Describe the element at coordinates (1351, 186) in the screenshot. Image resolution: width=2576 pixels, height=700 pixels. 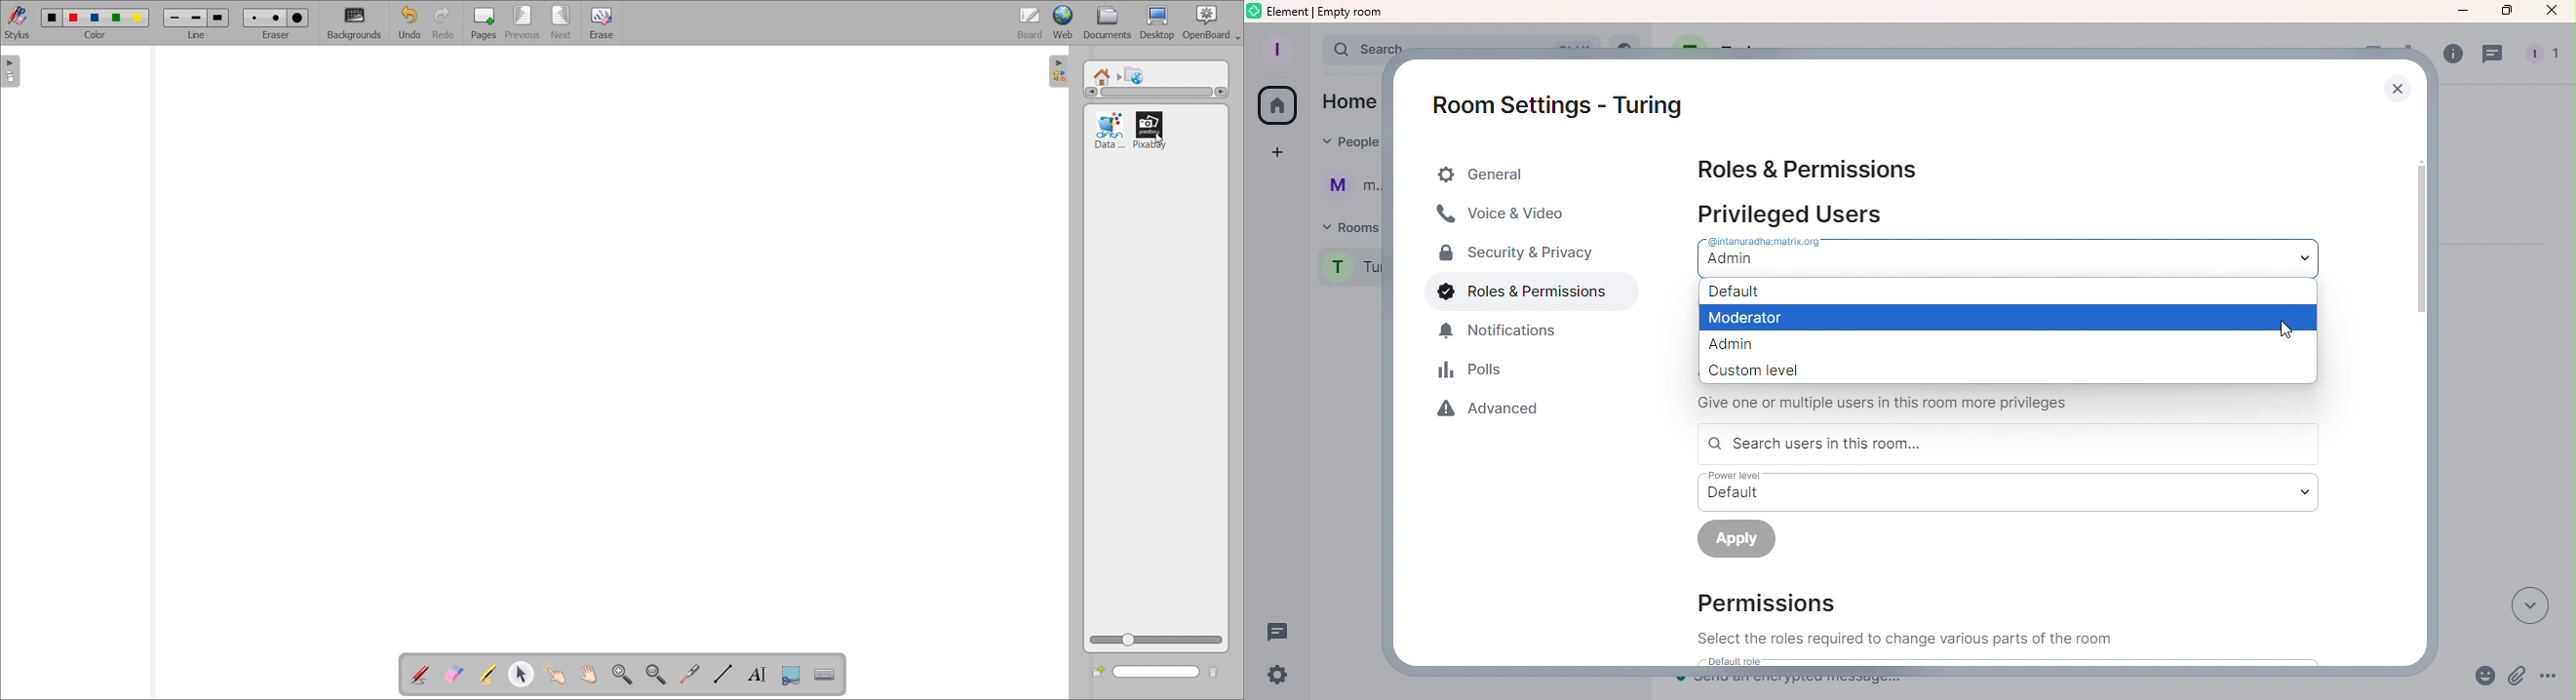
I see `User` at that location.